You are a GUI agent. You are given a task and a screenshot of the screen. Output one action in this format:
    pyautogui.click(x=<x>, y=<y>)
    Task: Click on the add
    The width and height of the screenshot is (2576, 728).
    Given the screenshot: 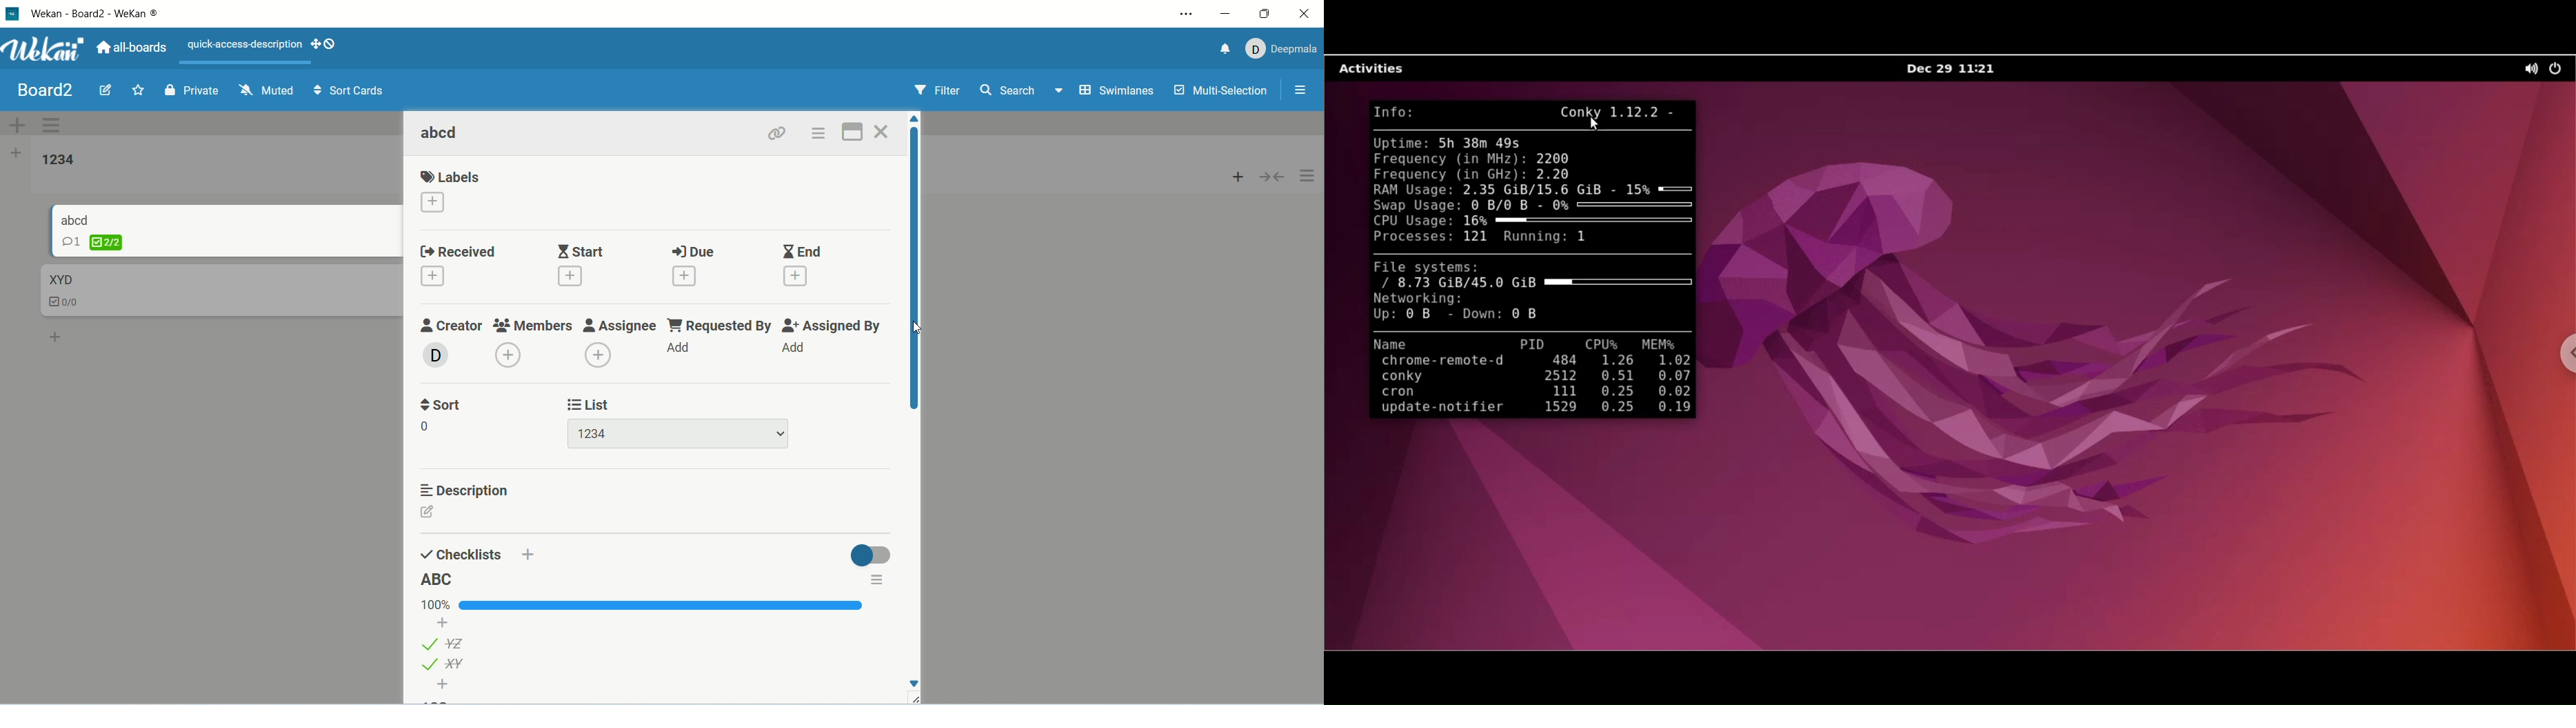 What is the action you would take?
    pyautogui.click(x=683, y=277)
    